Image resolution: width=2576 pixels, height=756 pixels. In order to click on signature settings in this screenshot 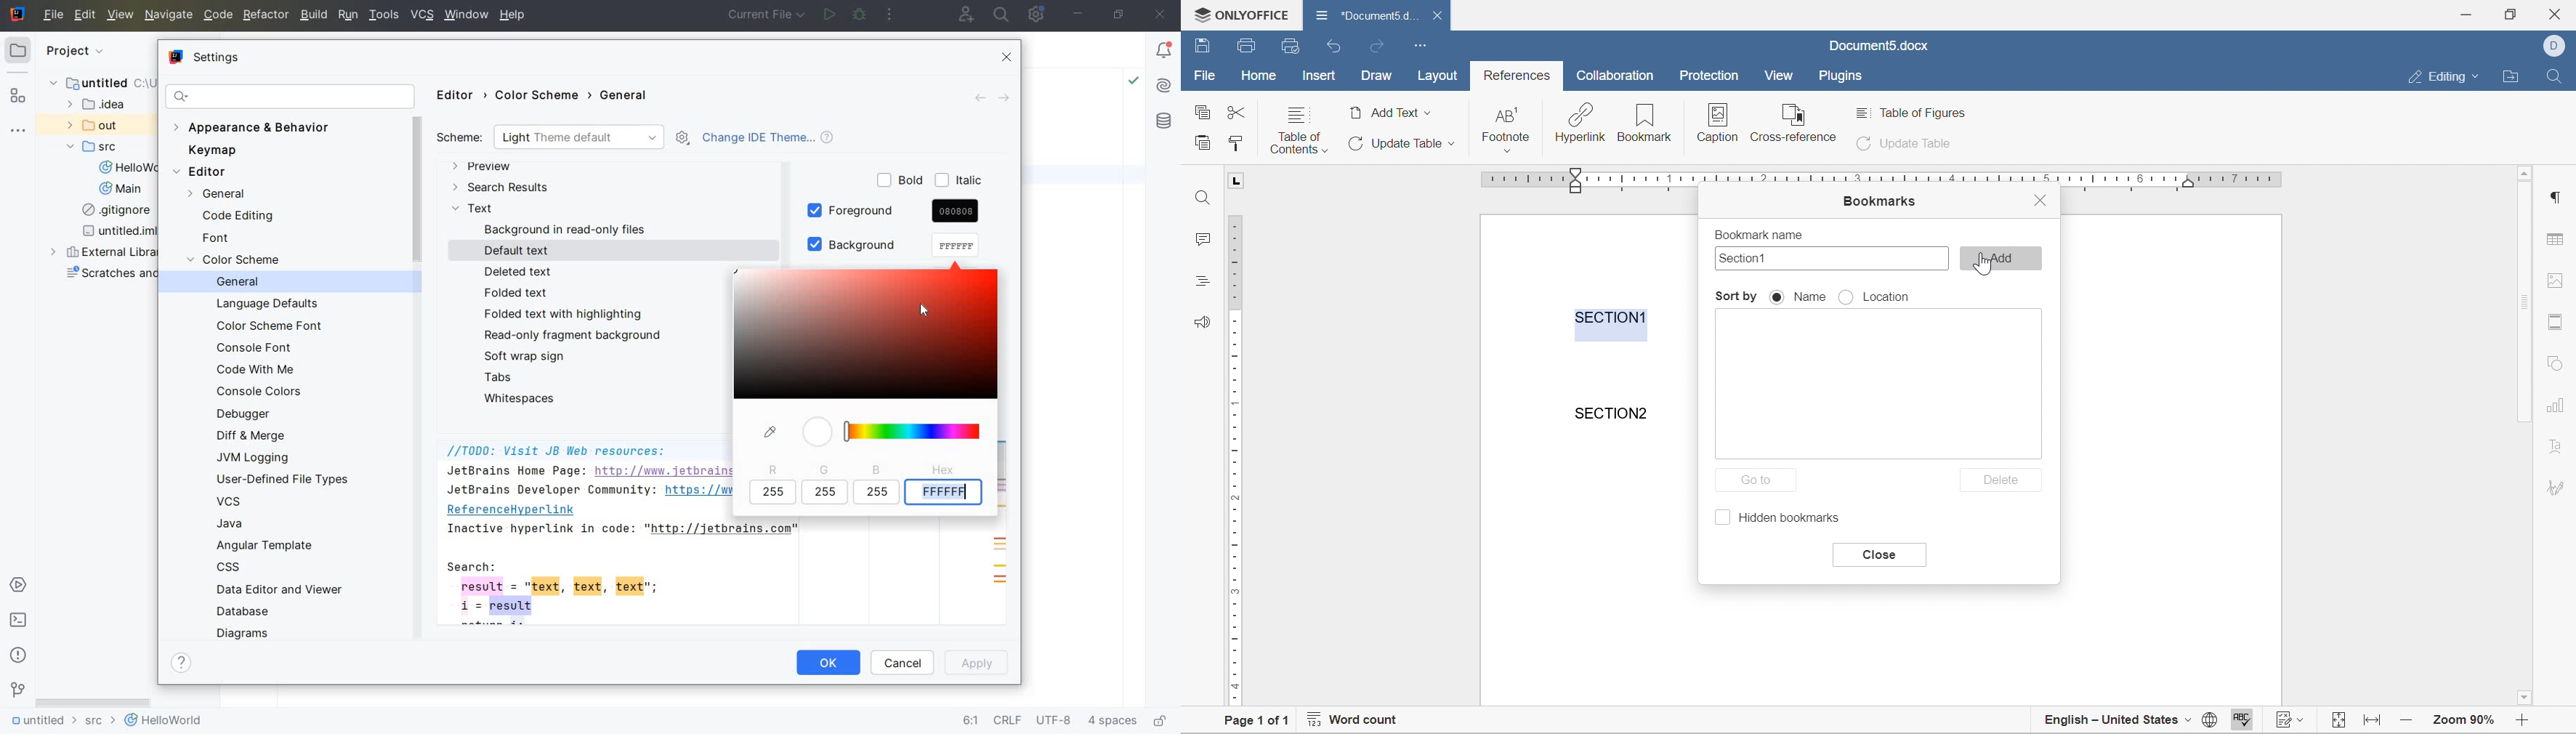, I will do `click(2559, 487)`.